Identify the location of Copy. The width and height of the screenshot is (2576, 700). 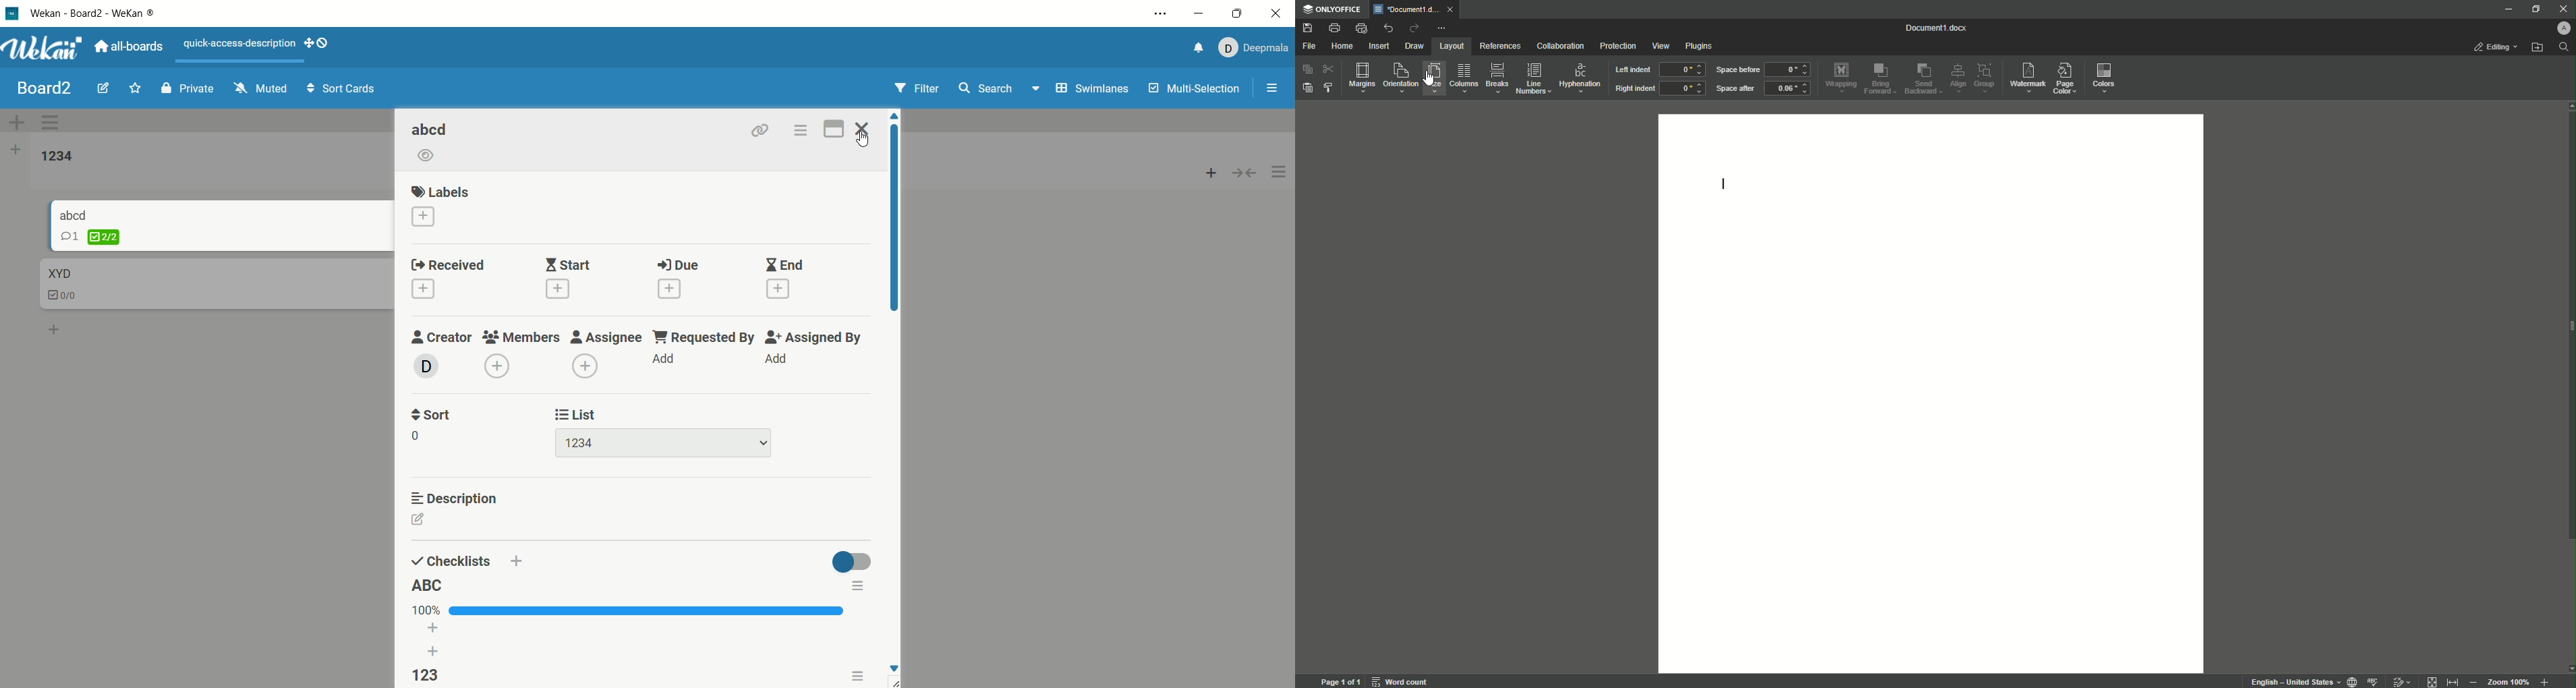
(1306, 69).